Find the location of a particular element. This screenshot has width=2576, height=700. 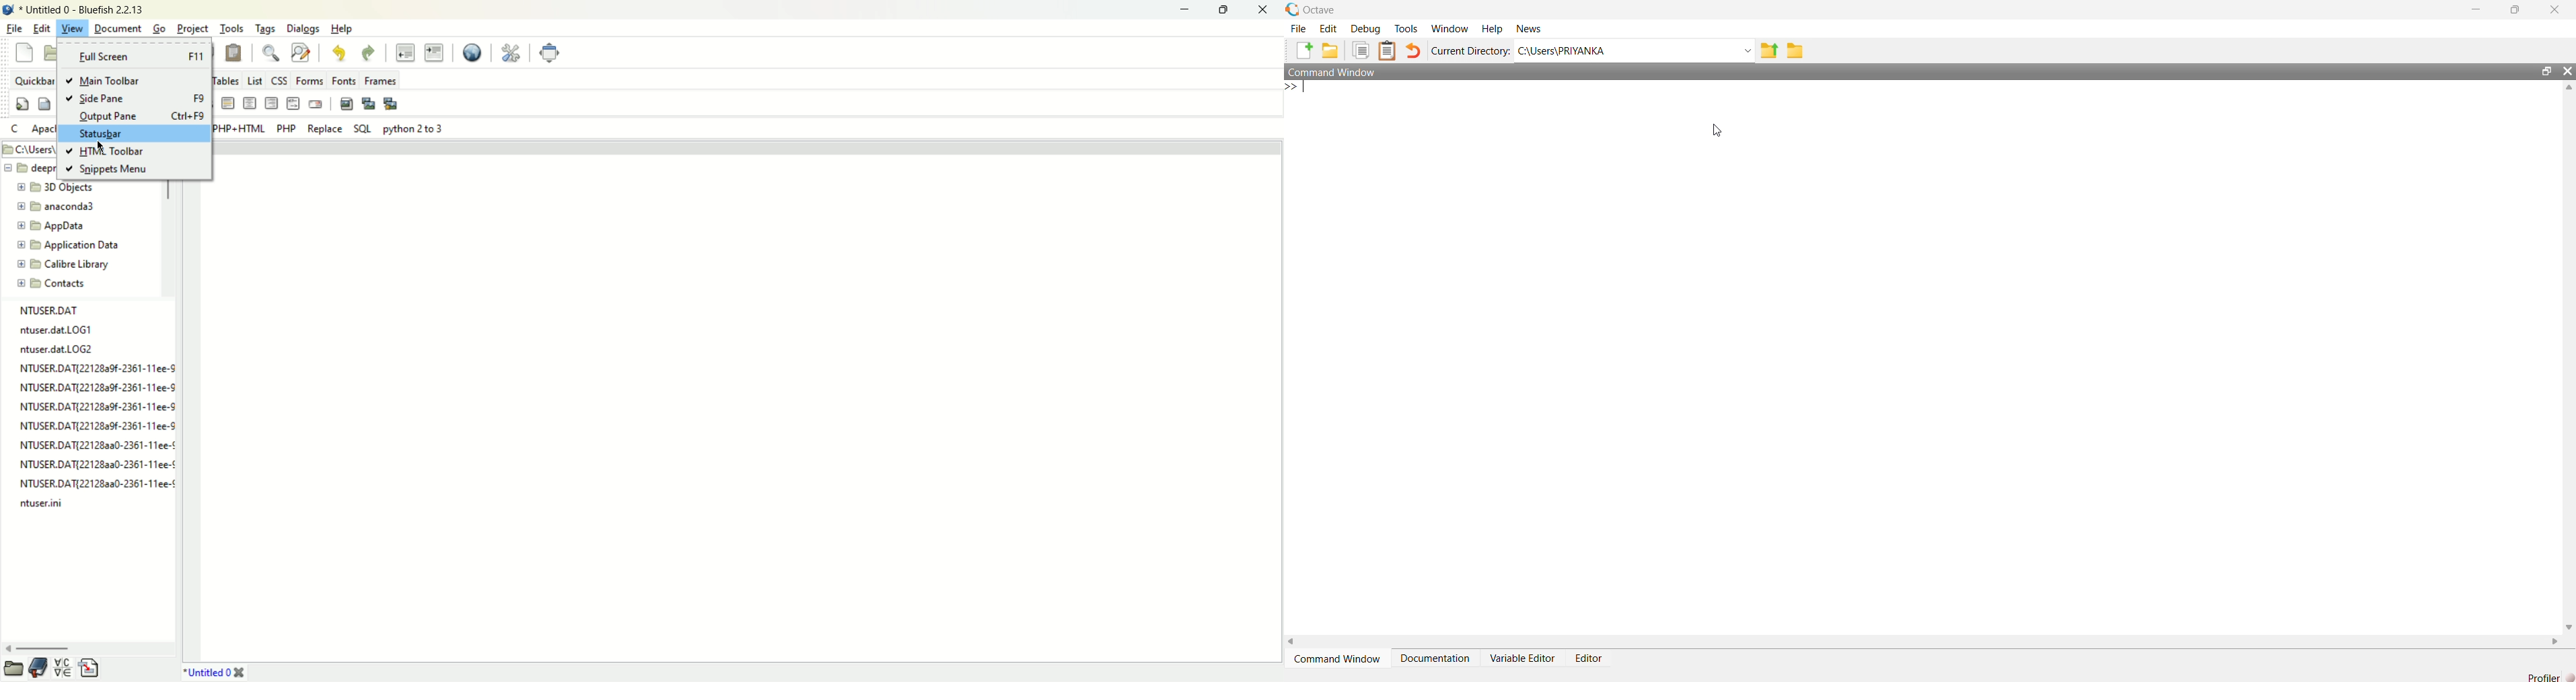

insert thumbnail is located at coordinates (370, 103).